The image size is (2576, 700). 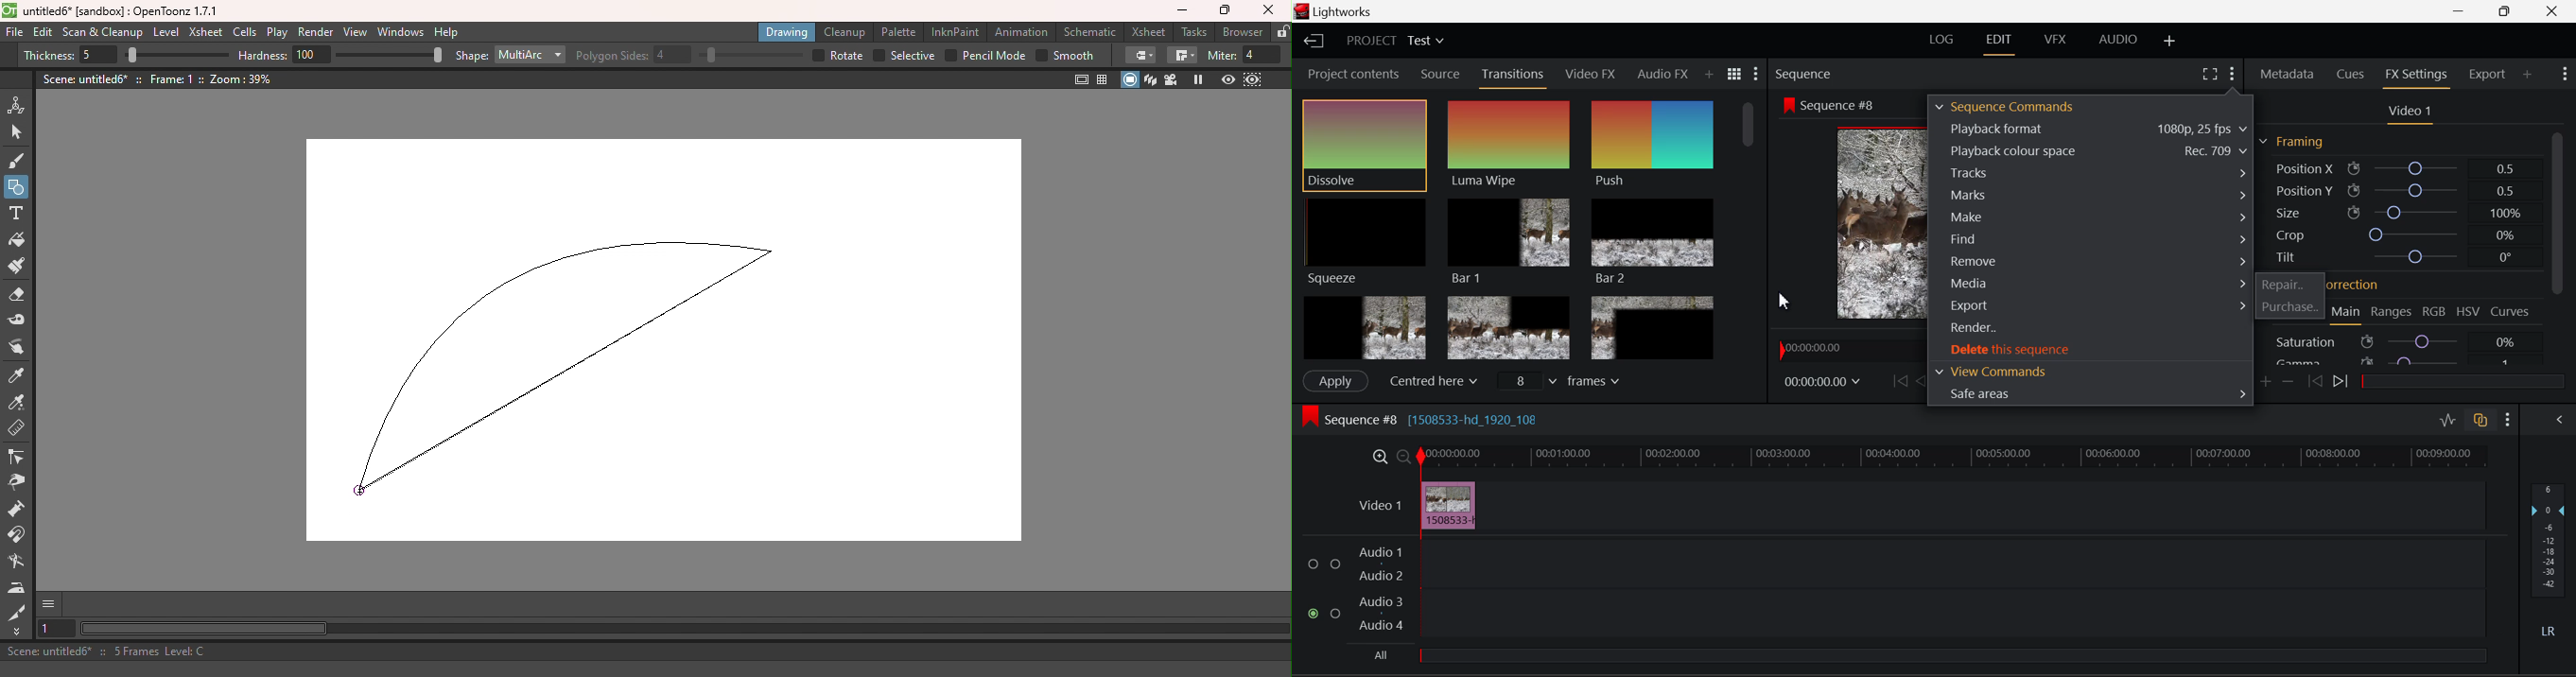 I want to click on Cap, so click(x=1140, y=56).